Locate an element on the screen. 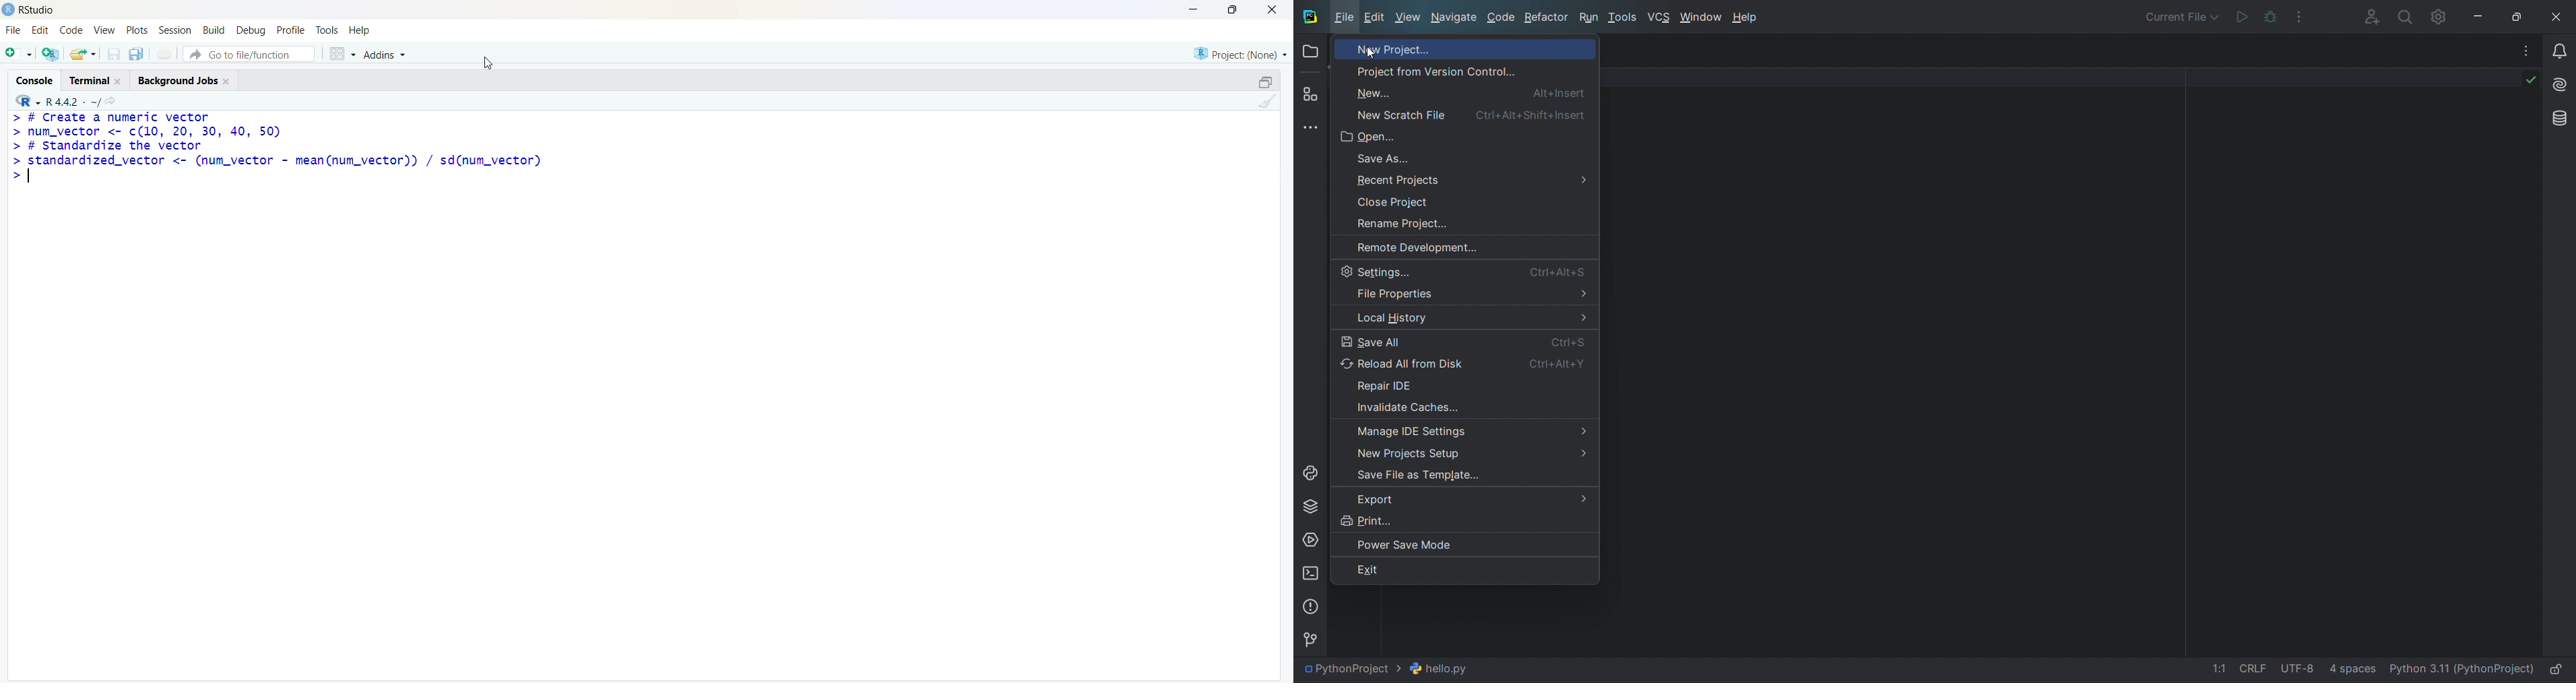 This screenshot has height=700, width=2576. window is located at coordinates (1700, 17).